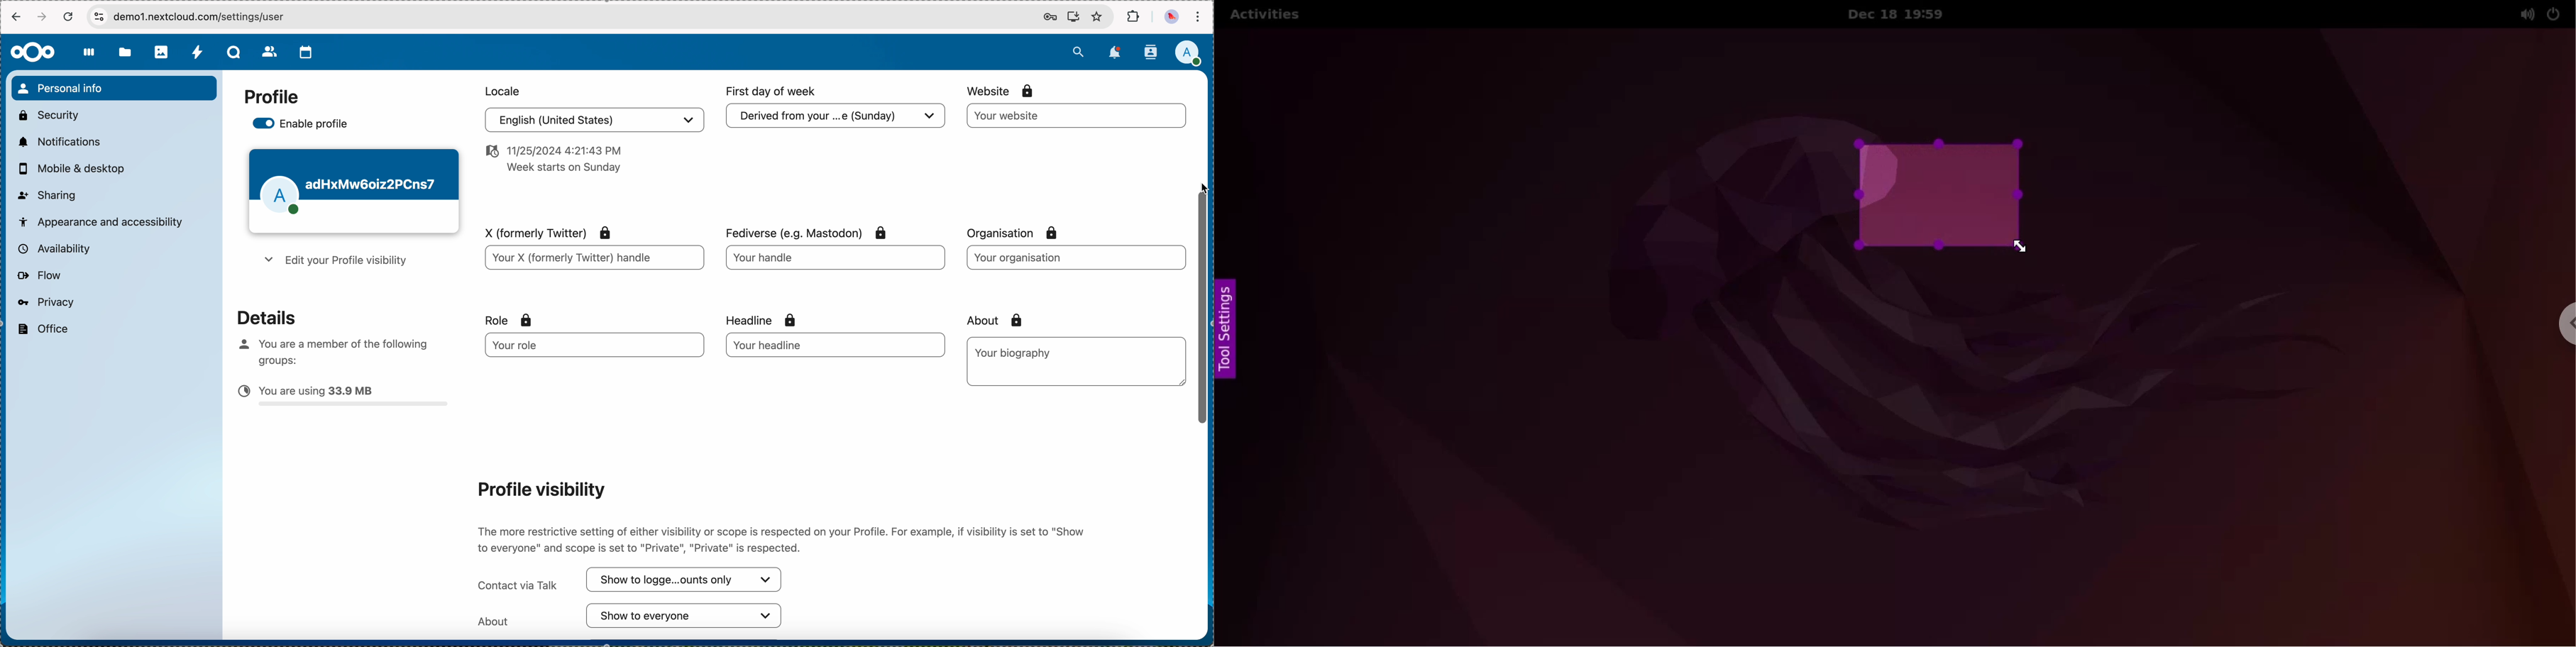  I want to click on description, so click(783, 537).